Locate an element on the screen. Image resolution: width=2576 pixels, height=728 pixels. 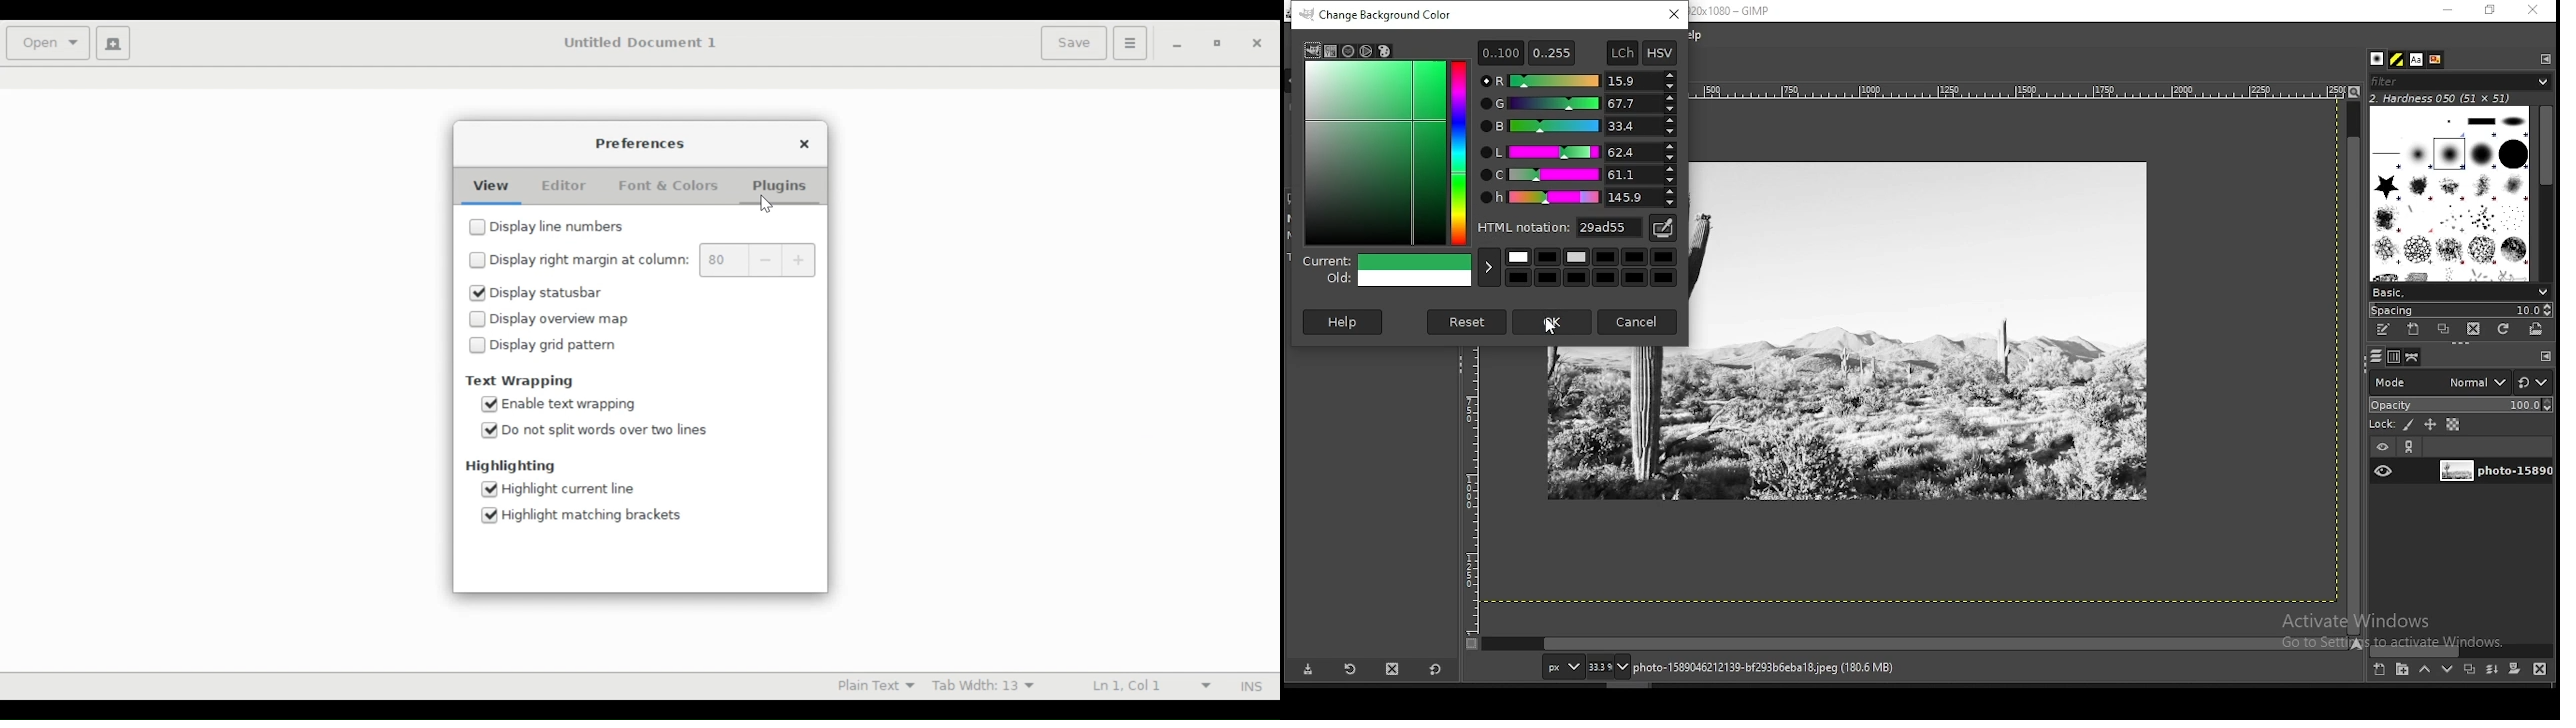
Unselected is located at coordinates (477, 319).